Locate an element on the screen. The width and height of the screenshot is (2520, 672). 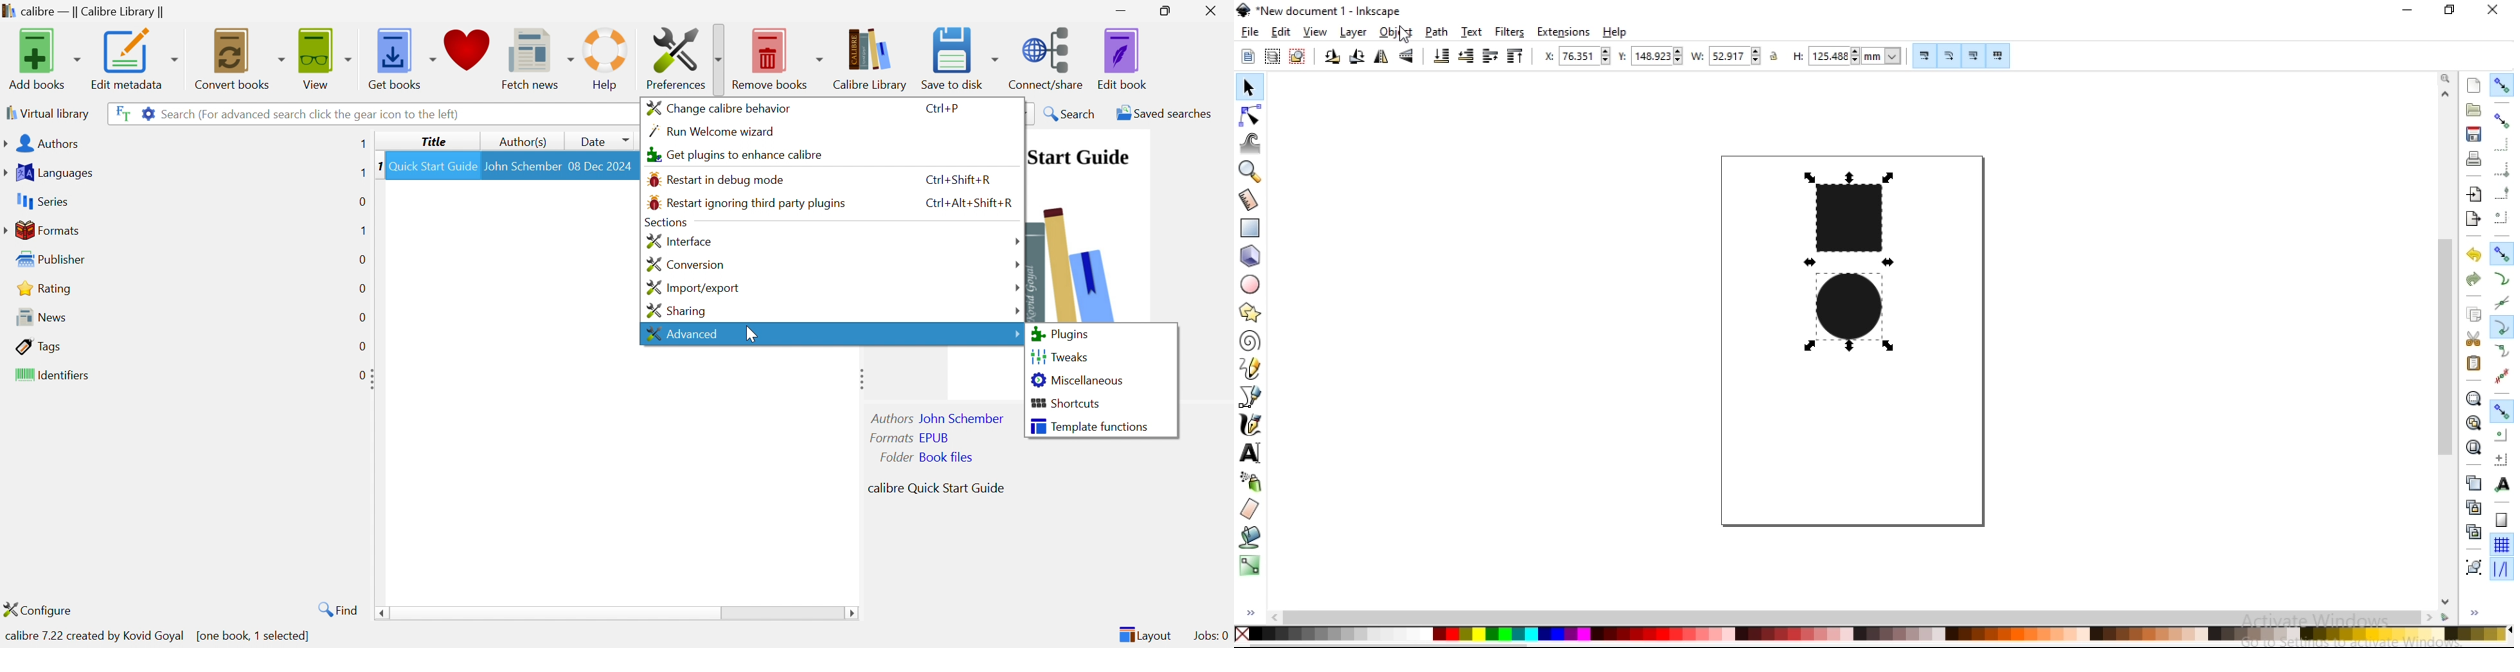
path is located at coordinates (1437, 31).